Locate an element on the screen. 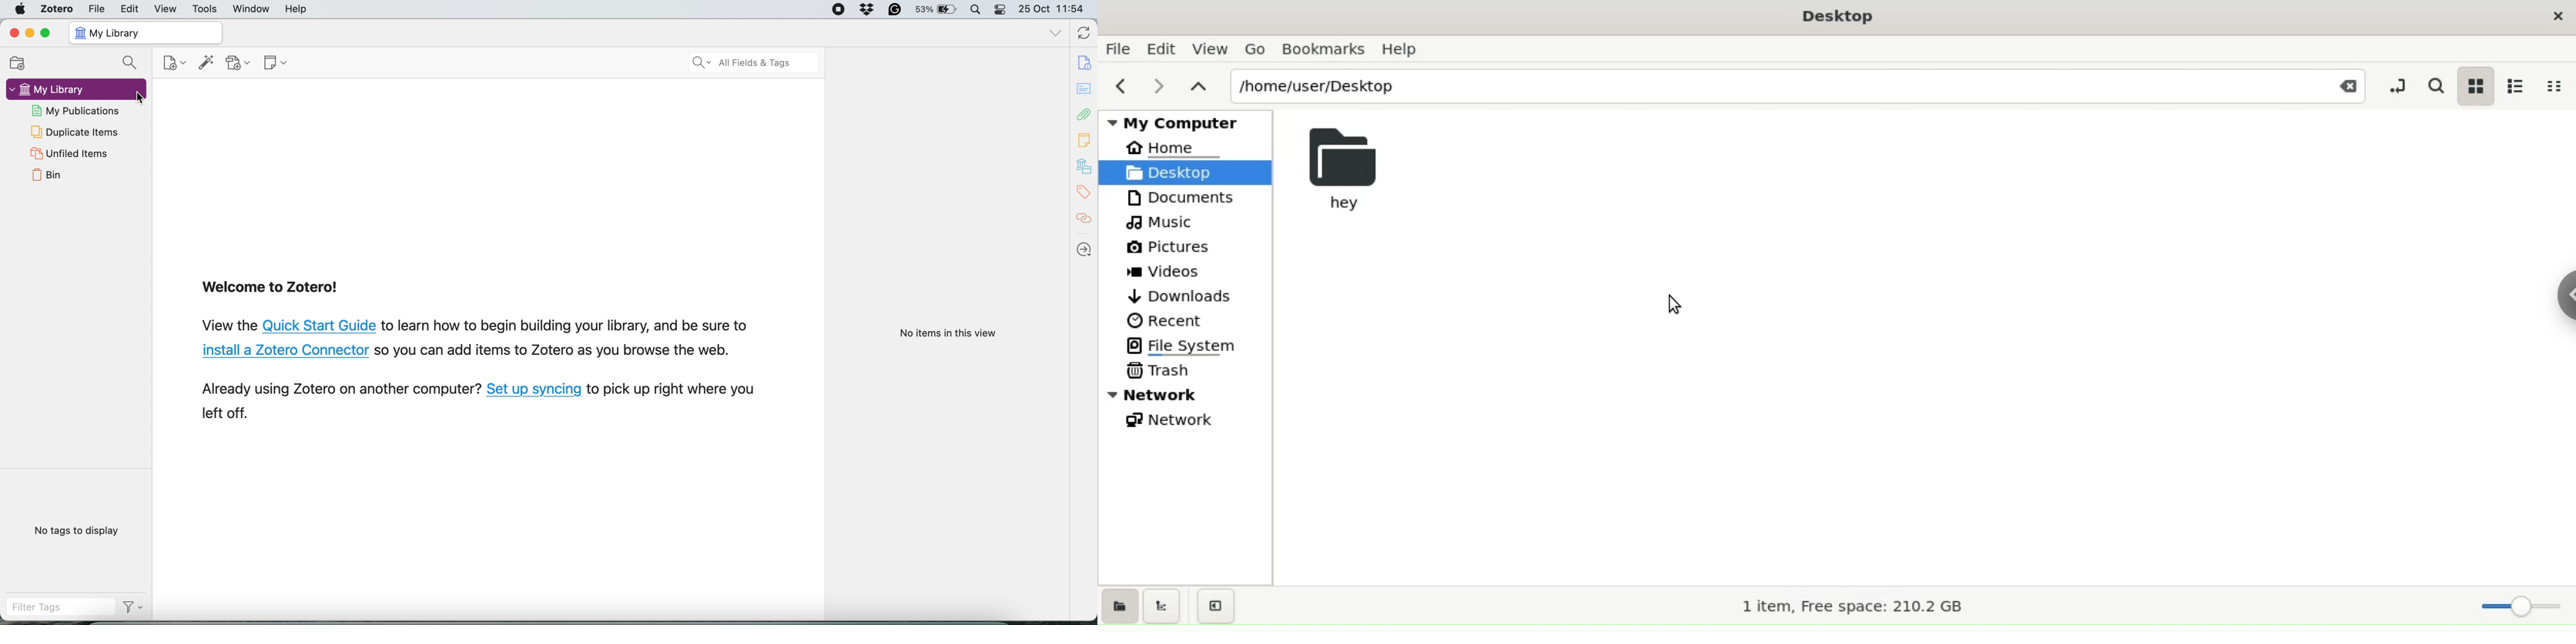 This screenshot has width=2576, height=644. close is located at coordinates (13, 33).